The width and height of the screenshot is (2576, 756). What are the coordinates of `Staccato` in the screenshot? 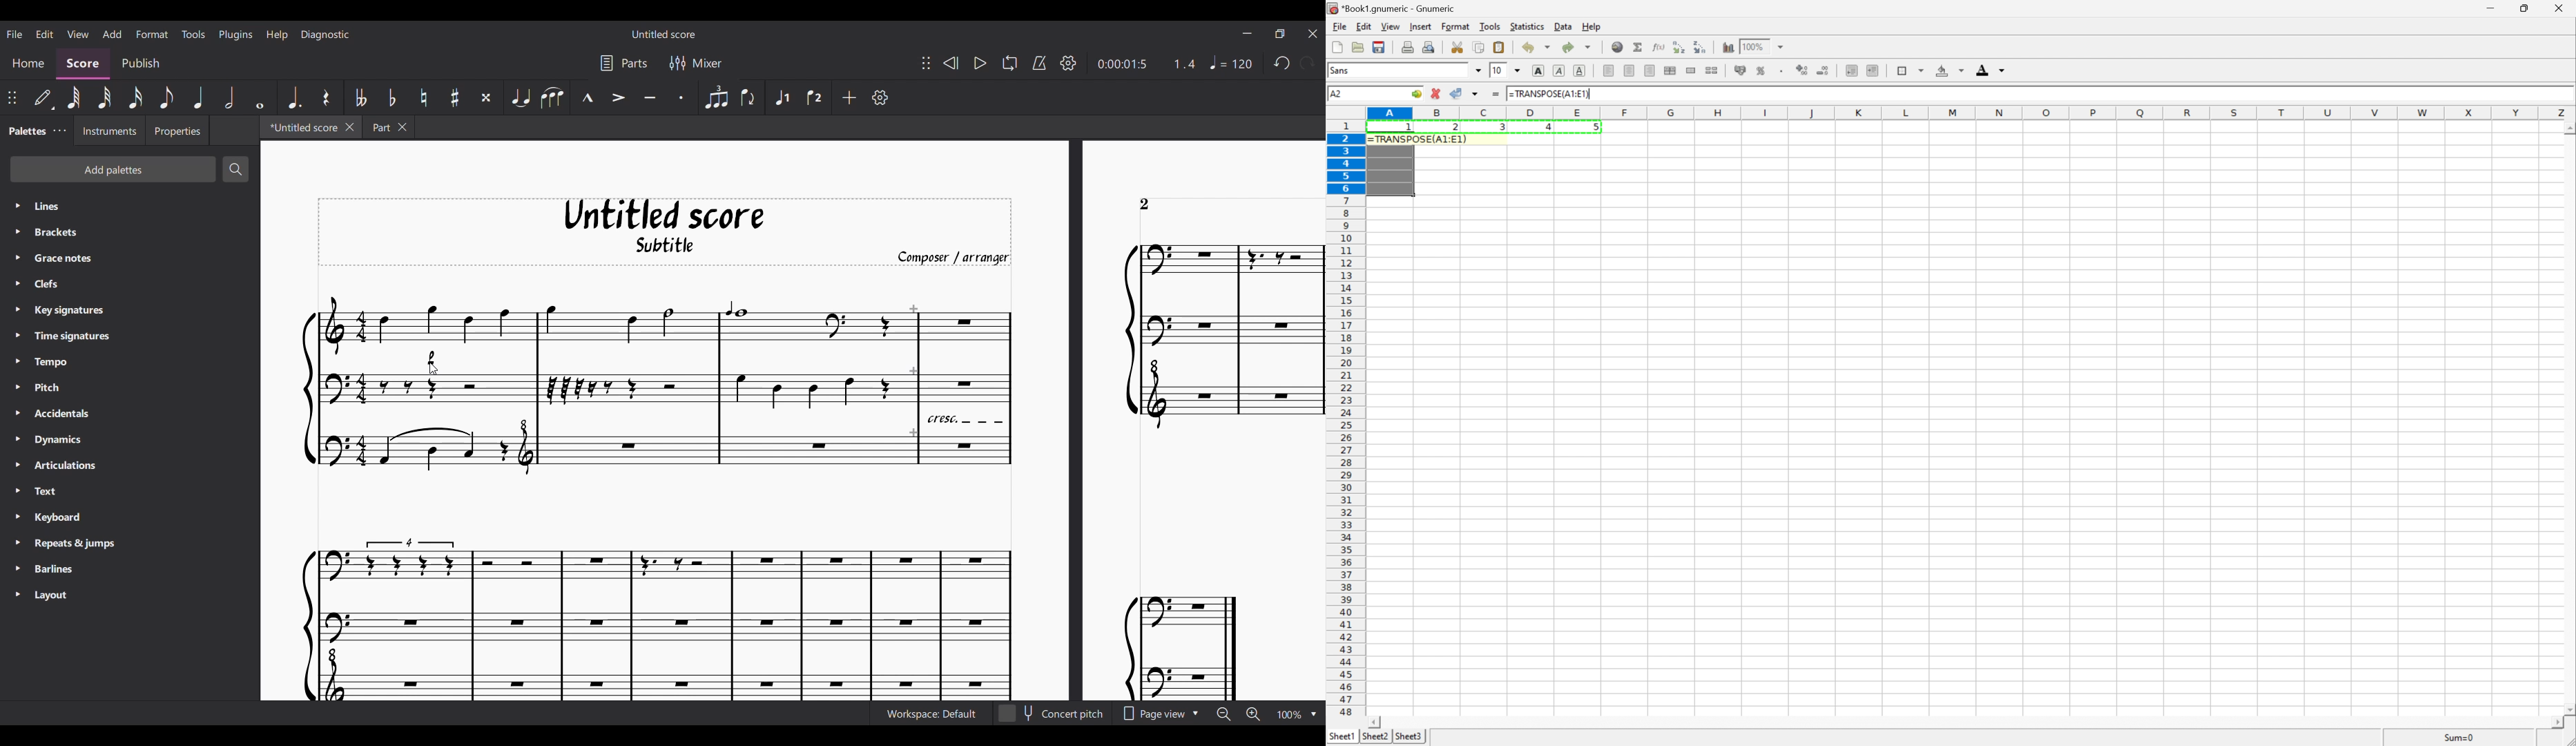 It's located at (682, 97).